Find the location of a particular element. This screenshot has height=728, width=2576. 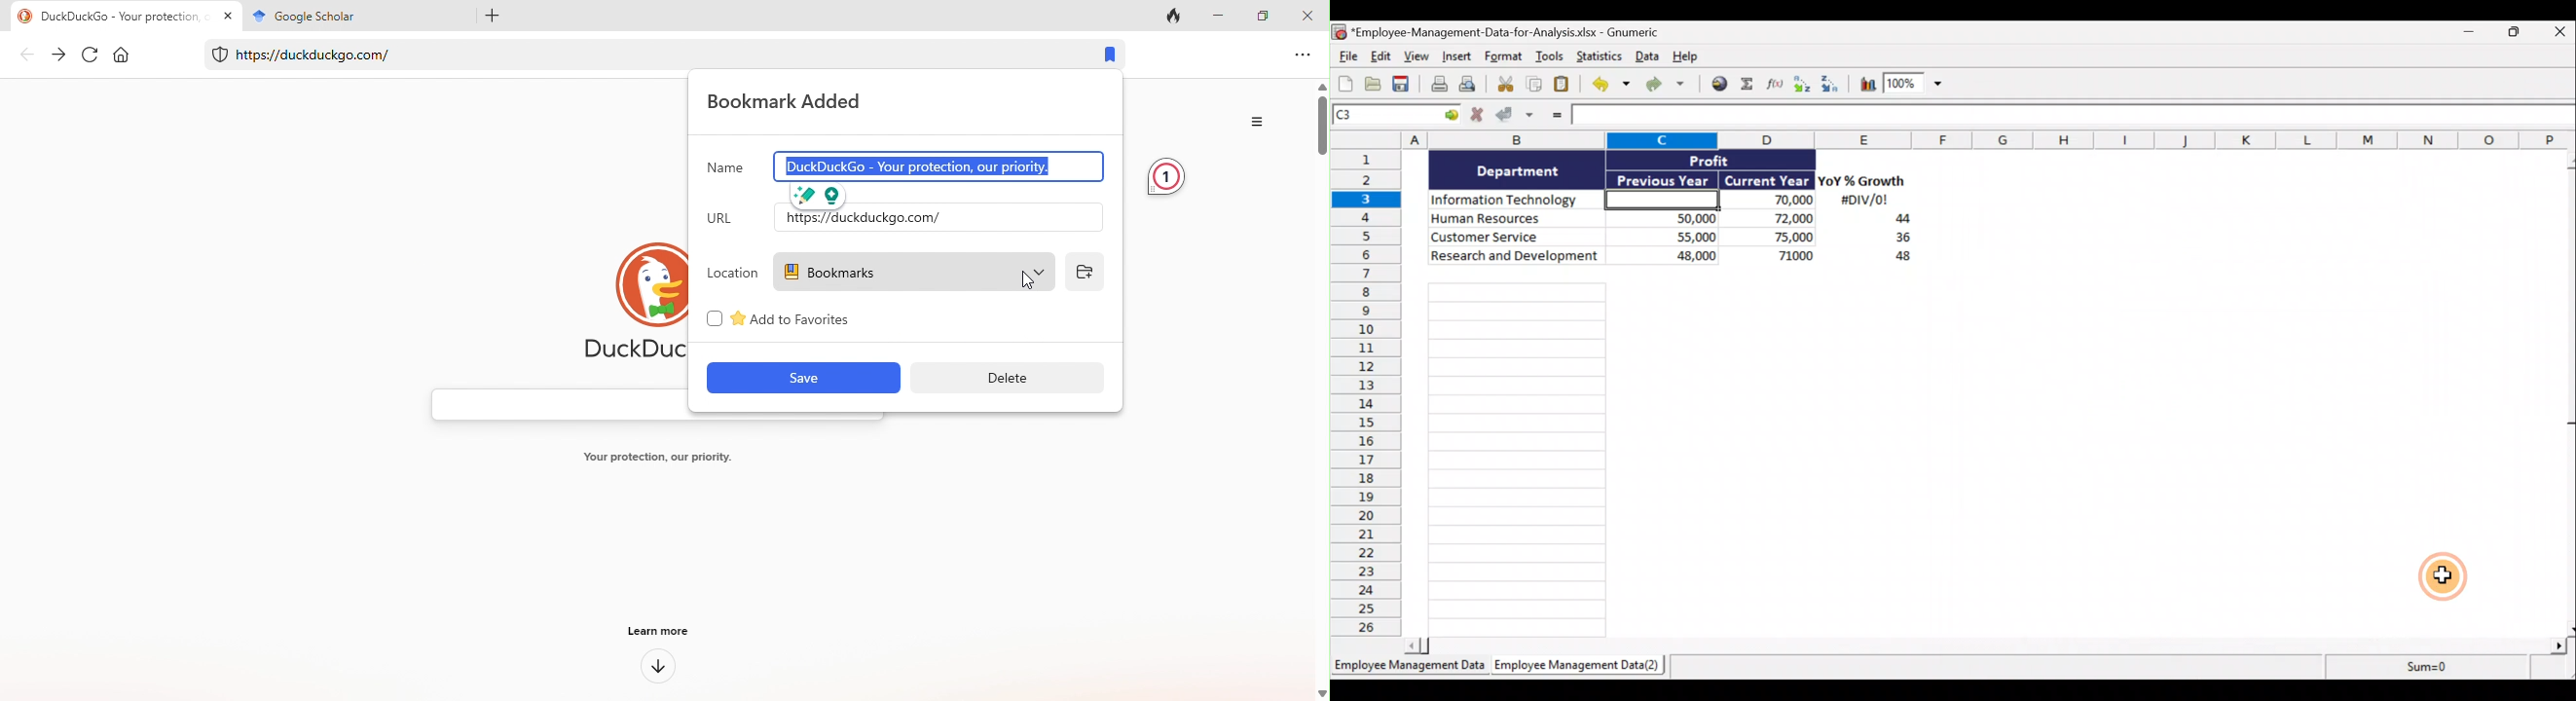

Employee Management Data is located at coordinates (1408, 667).